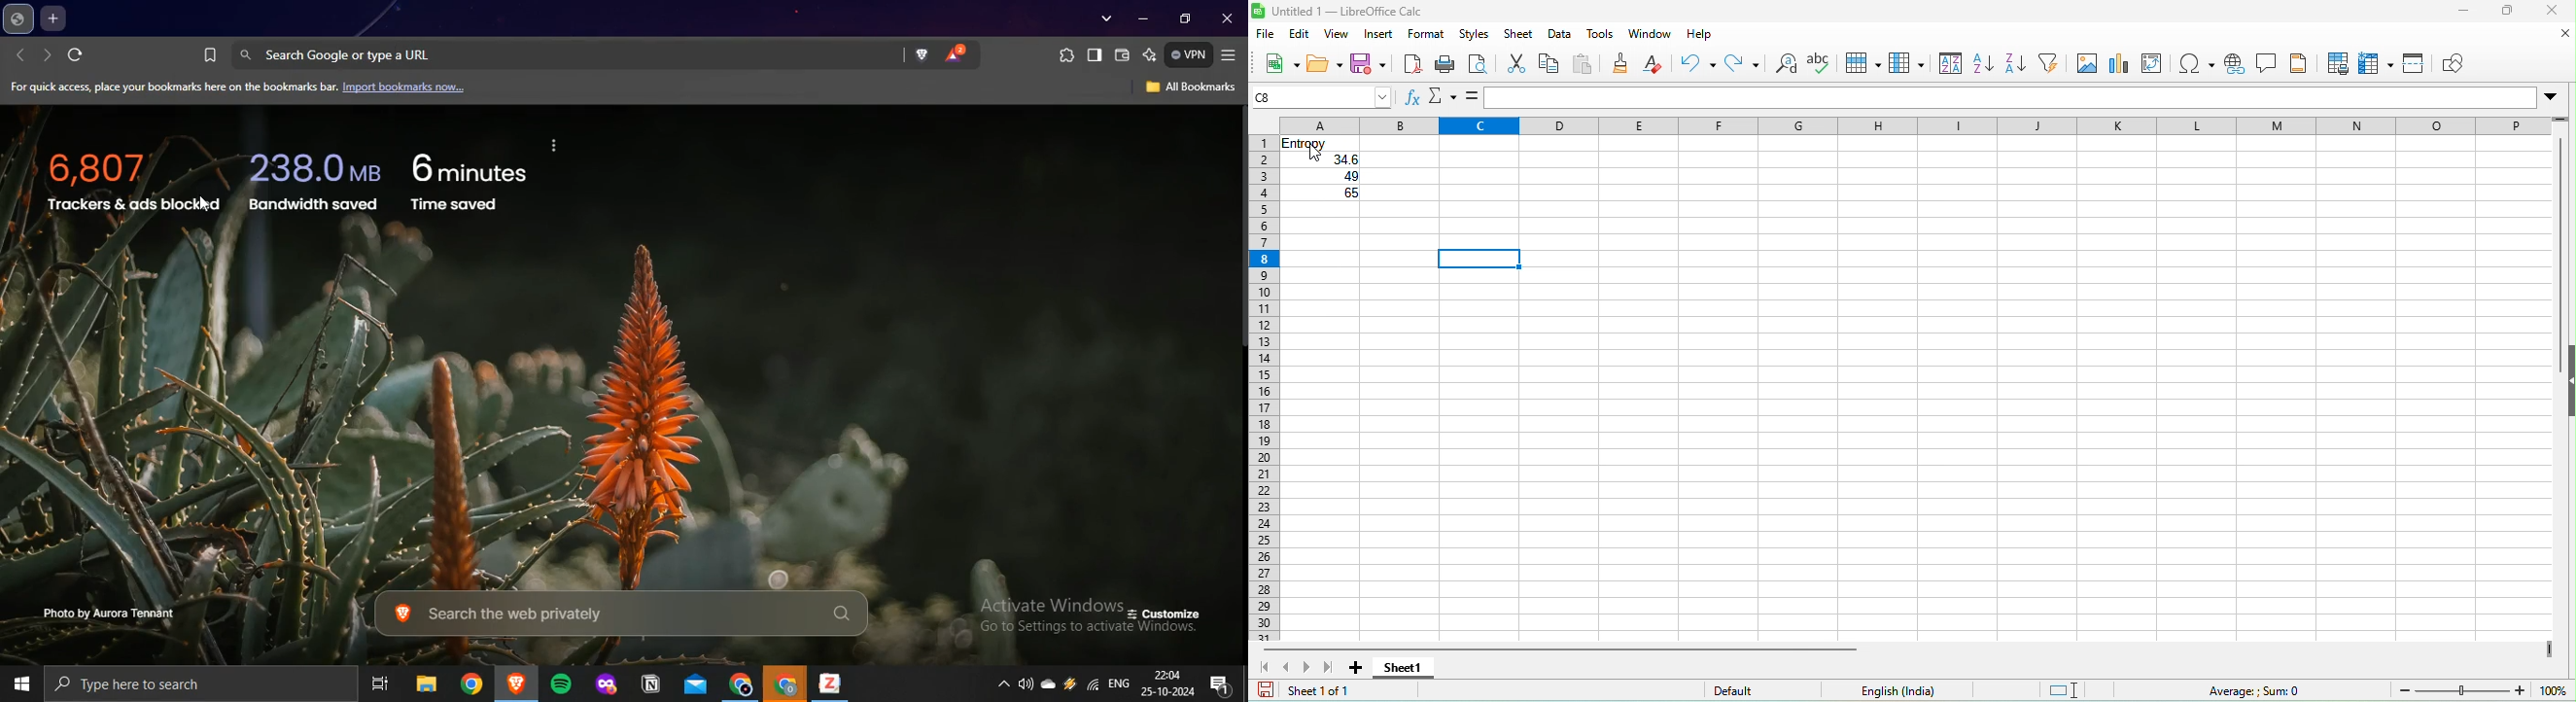 The width and height of the screenshot is (2576, 728). Describe the element at coordinates (1563, 34) in the screenshot. I see `date` at that location.